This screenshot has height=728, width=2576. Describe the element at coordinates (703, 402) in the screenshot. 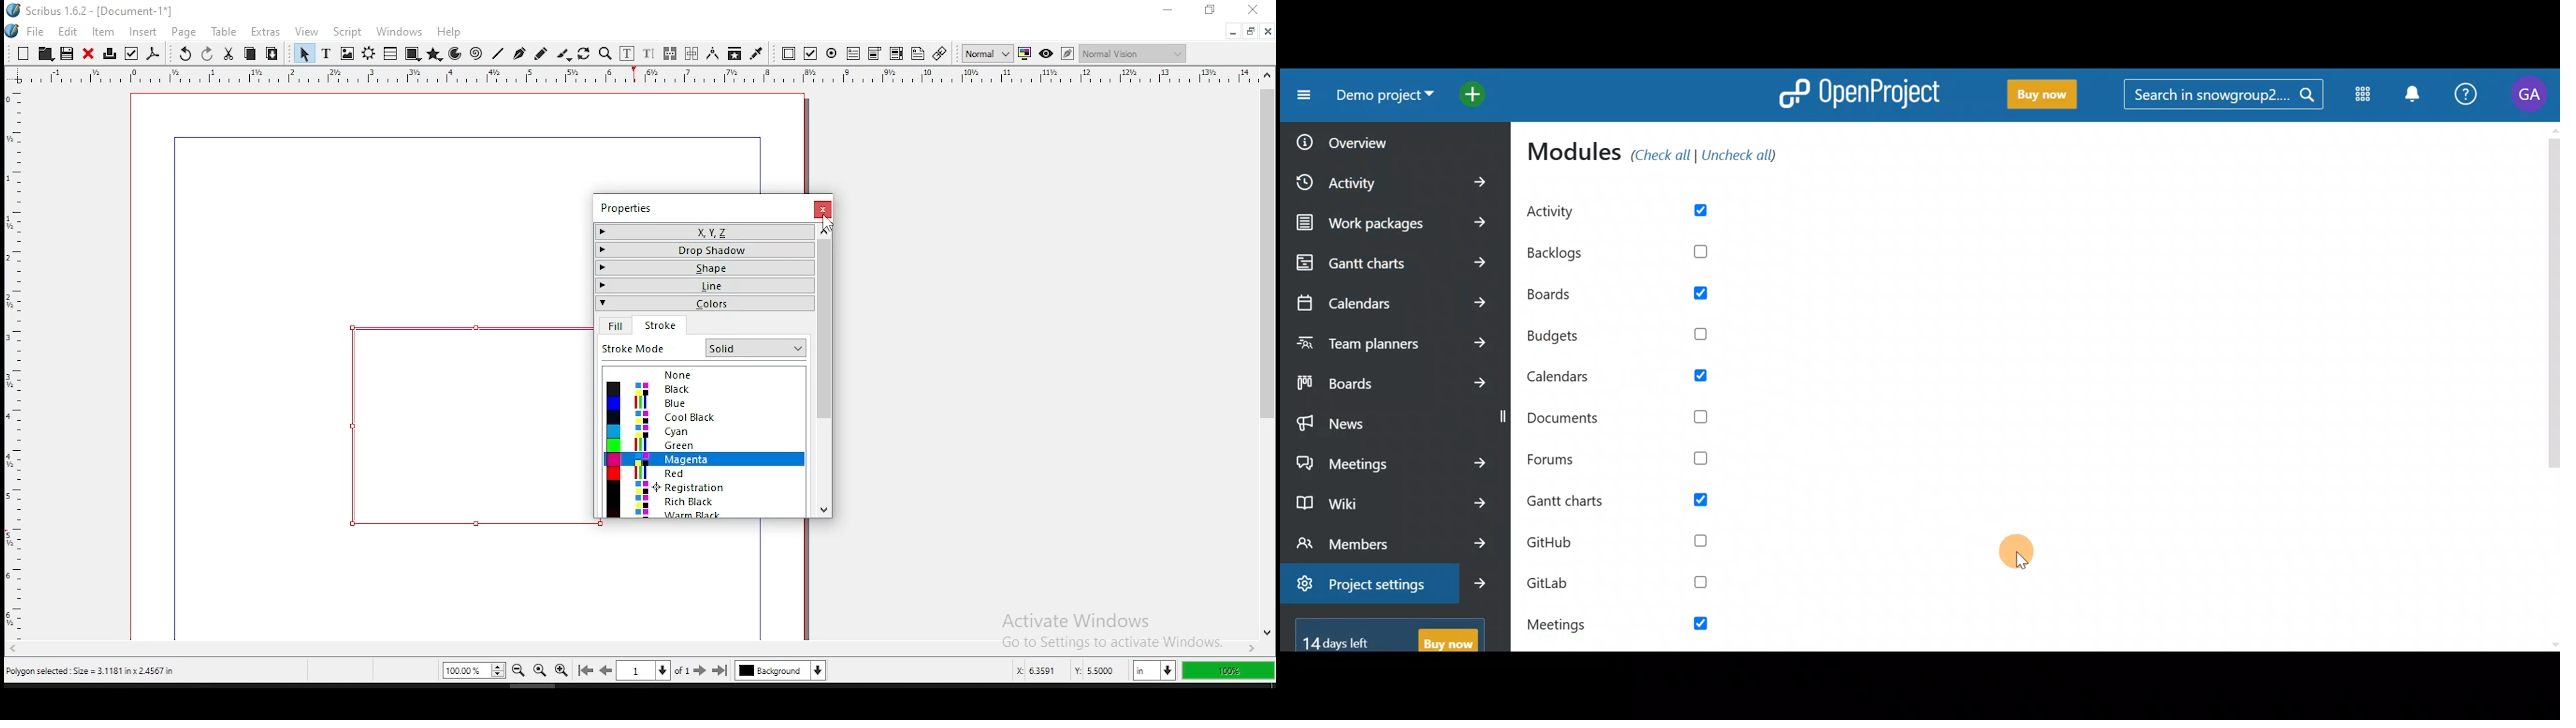

I see `blue` at that location.